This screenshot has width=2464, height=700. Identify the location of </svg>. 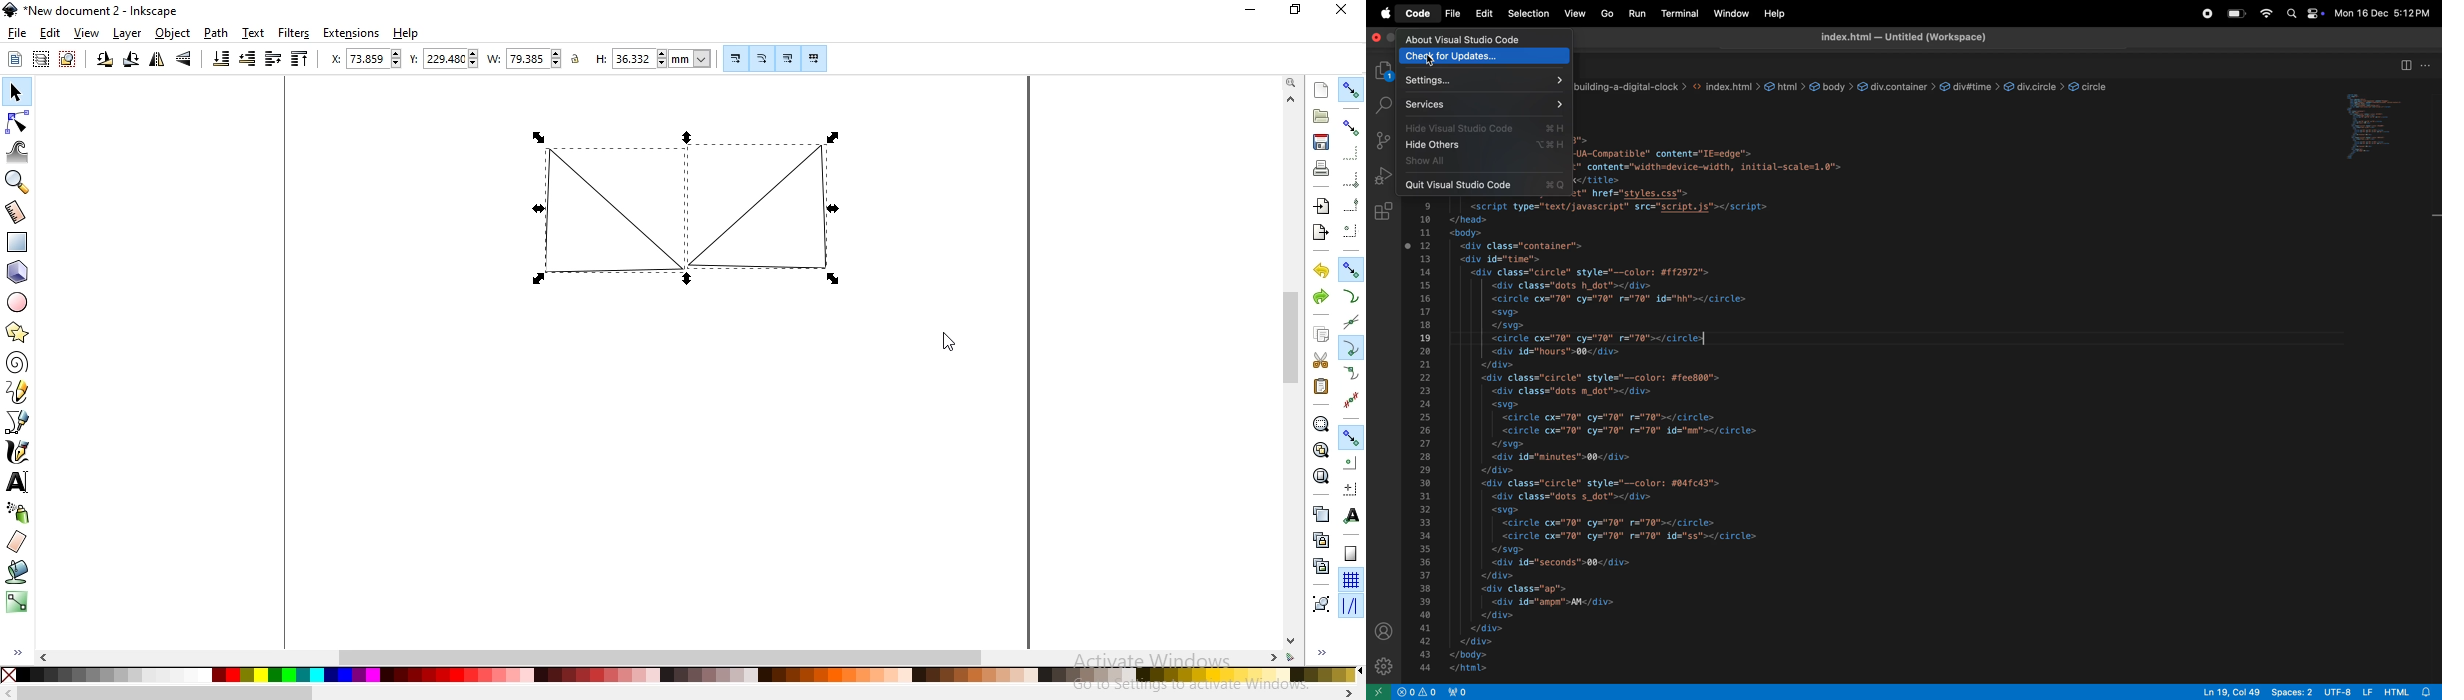
(1503, 549).